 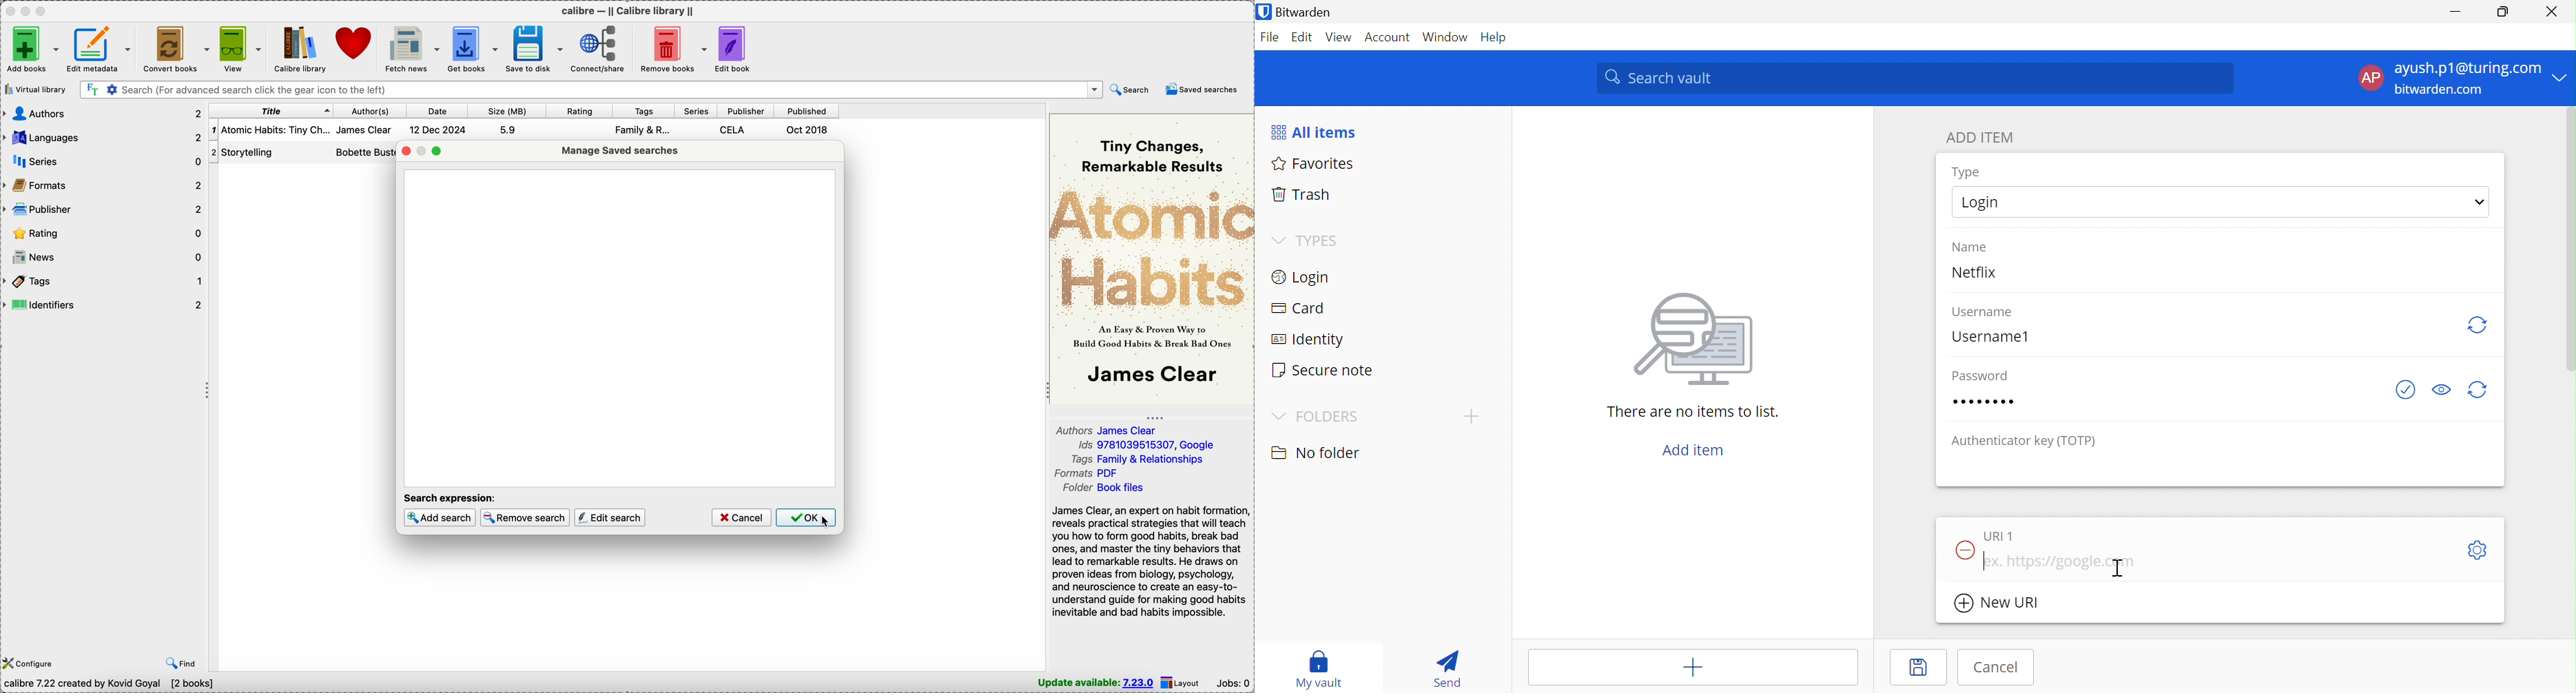 What do you see at coordinates (439, 129) in the screenshot?
I see `date` at bounding box center [439, 129].